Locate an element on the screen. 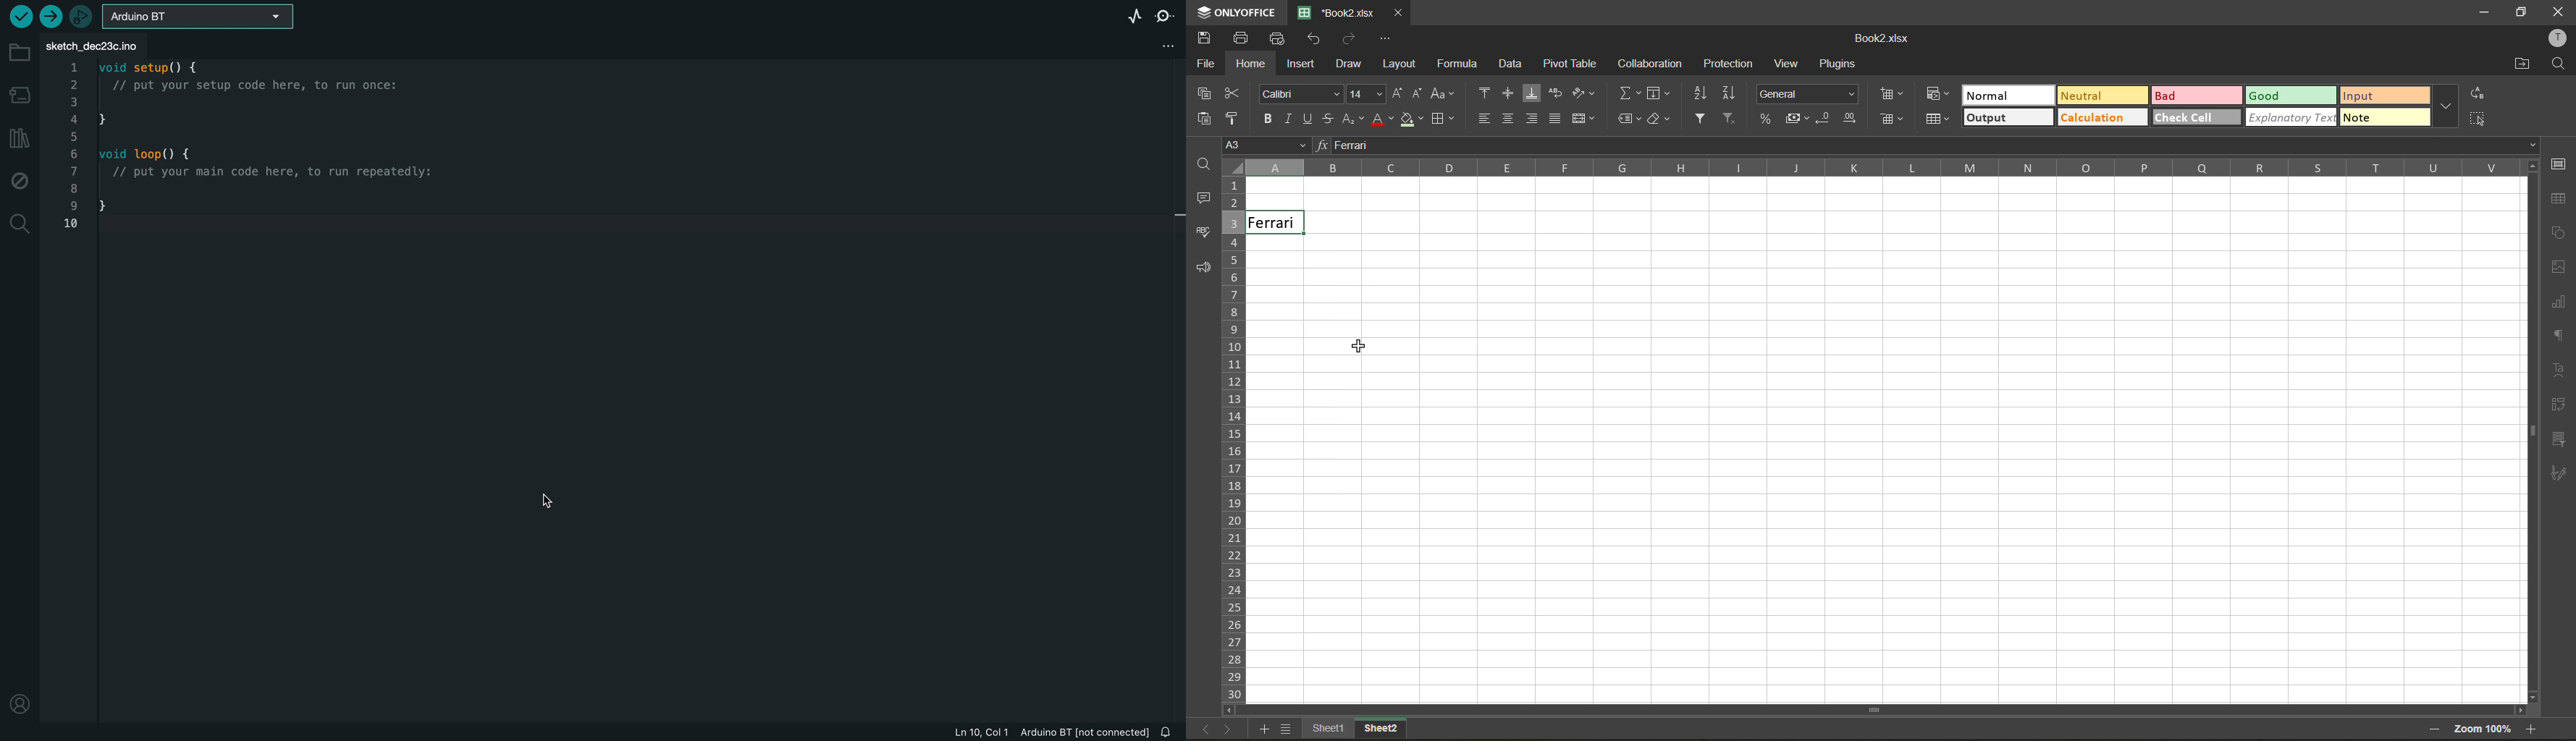 This screenshot has width=2576, height=756. quick print is located at coordinates (1279, 38).